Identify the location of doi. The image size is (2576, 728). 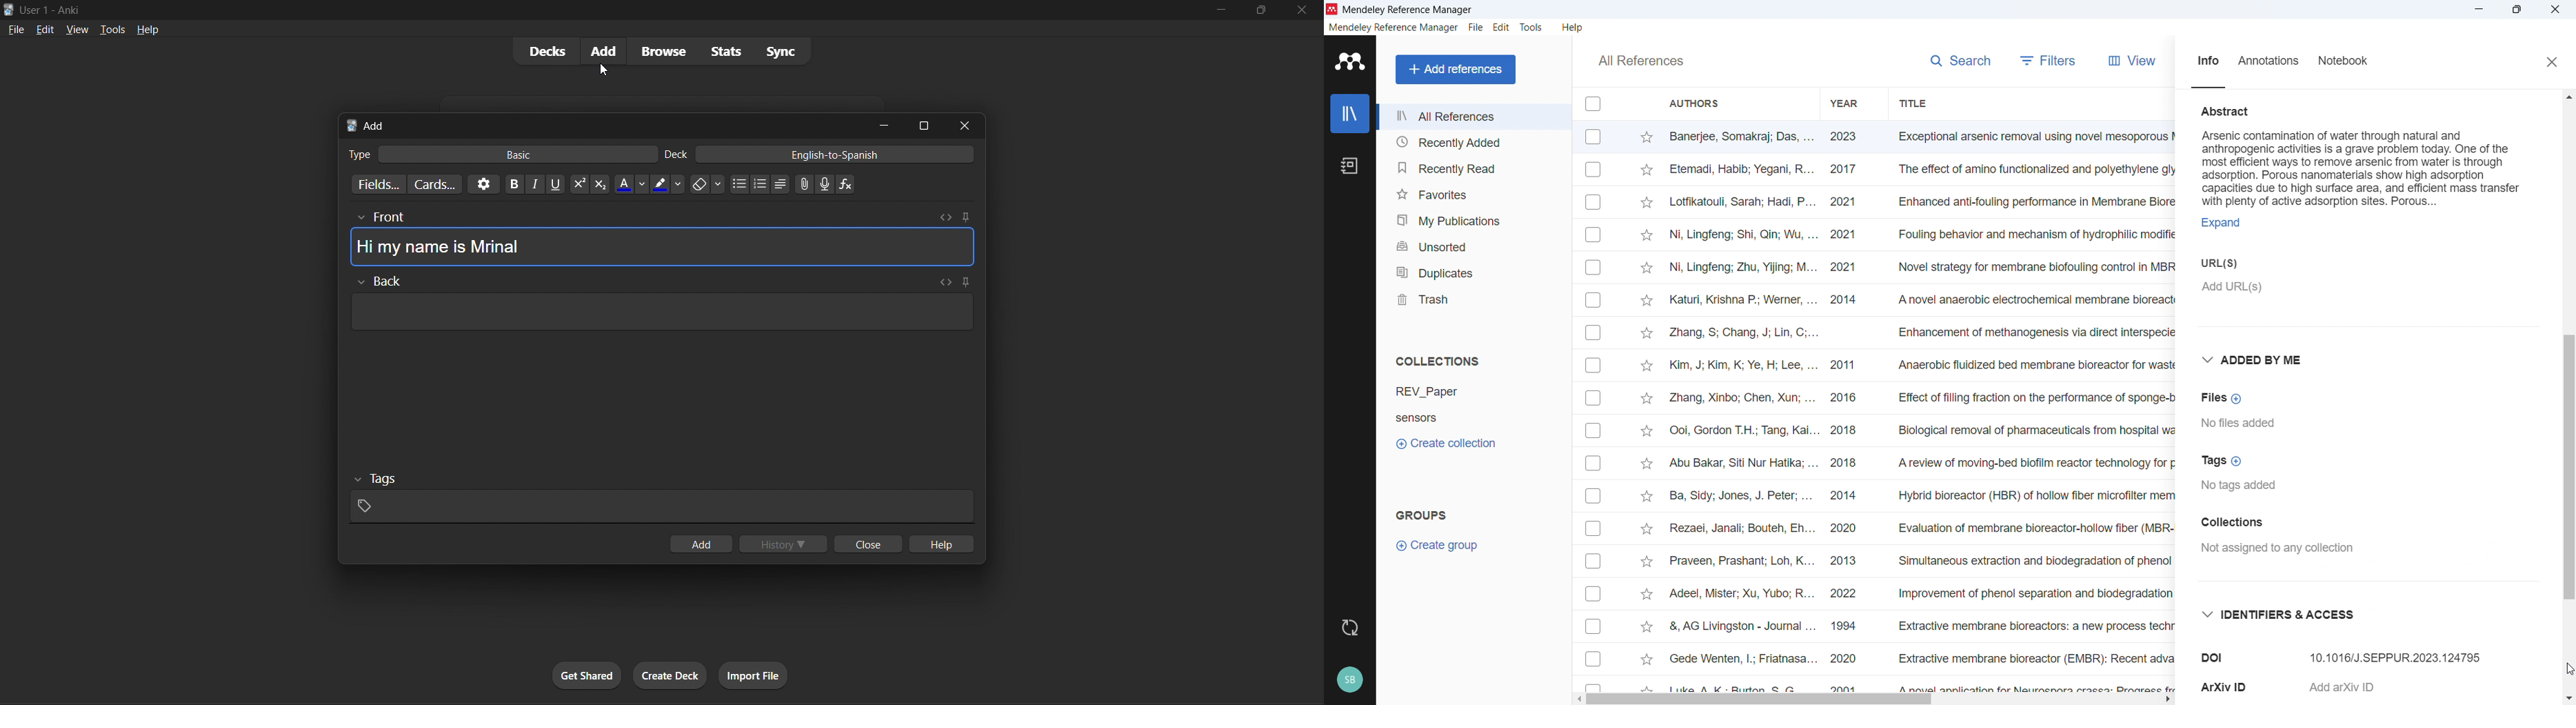
(2214, 656).